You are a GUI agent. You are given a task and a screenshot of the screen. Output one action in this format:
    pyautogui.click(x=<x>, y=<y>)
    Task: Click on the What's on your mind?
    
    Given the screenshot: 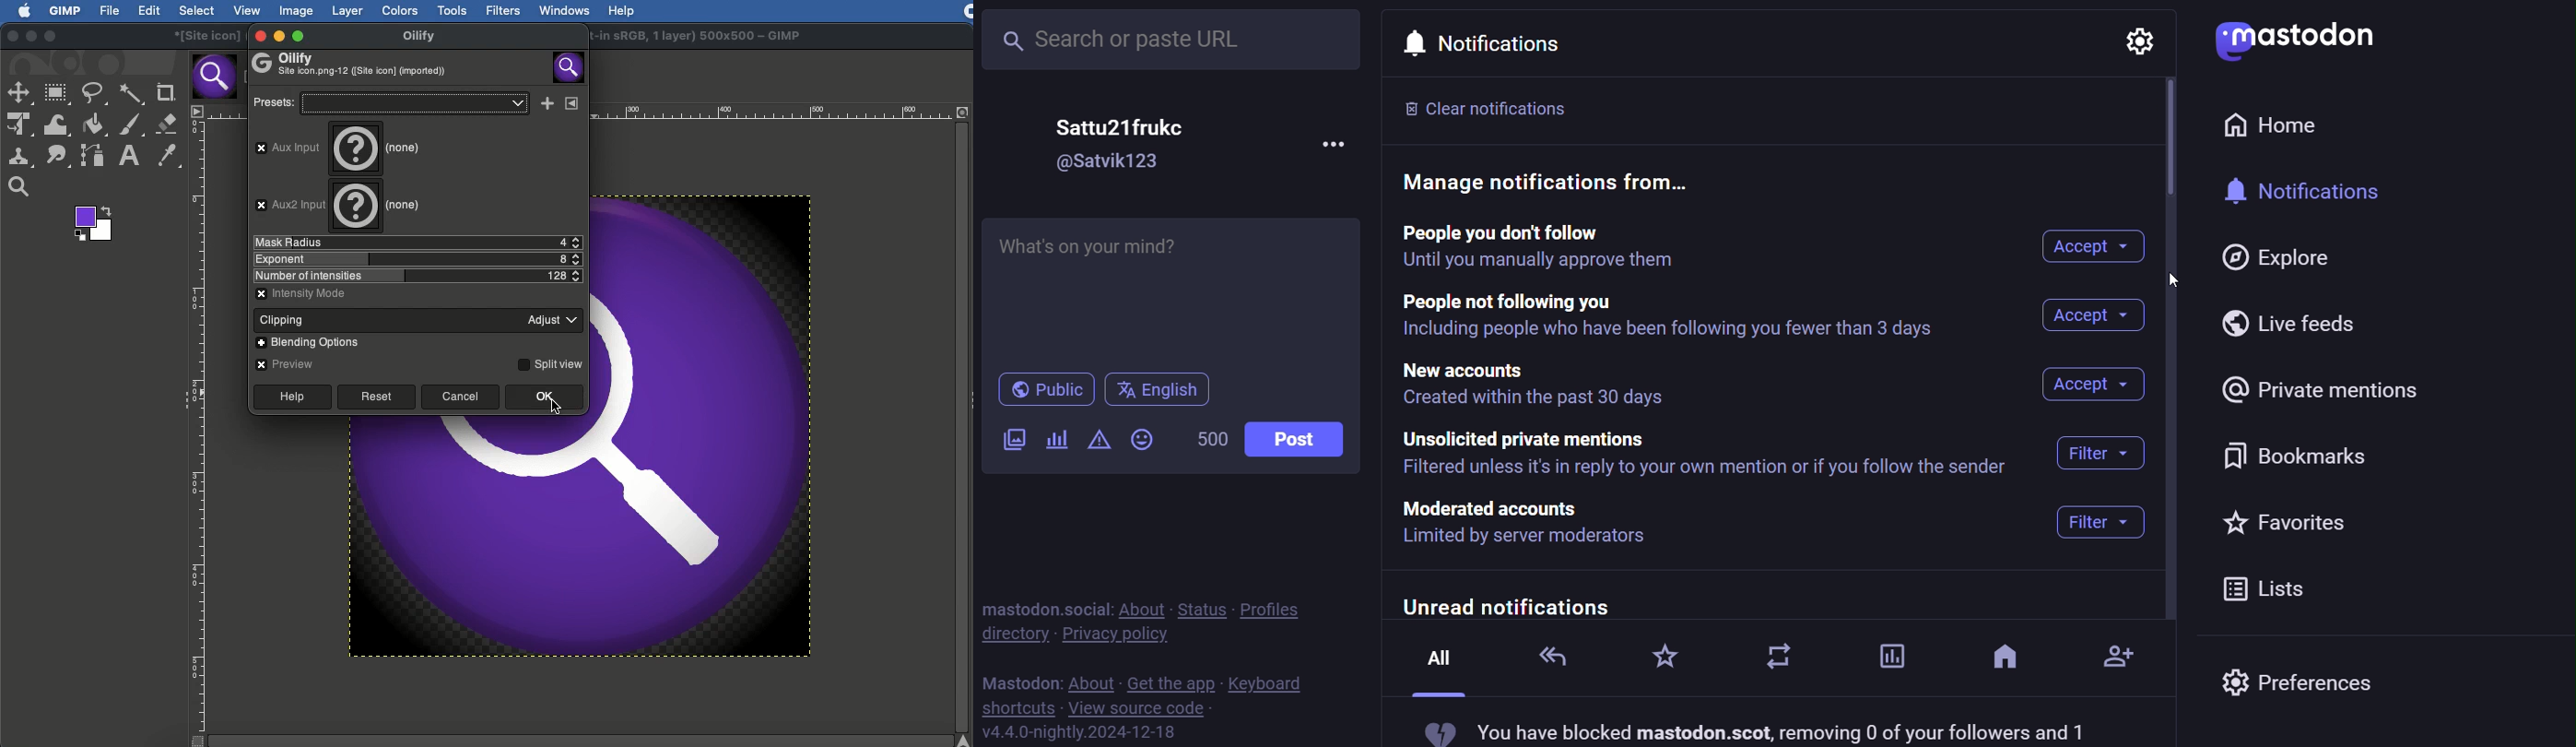 What is the action you would take?
    pyautogui.click(x=1174, y=289)
    